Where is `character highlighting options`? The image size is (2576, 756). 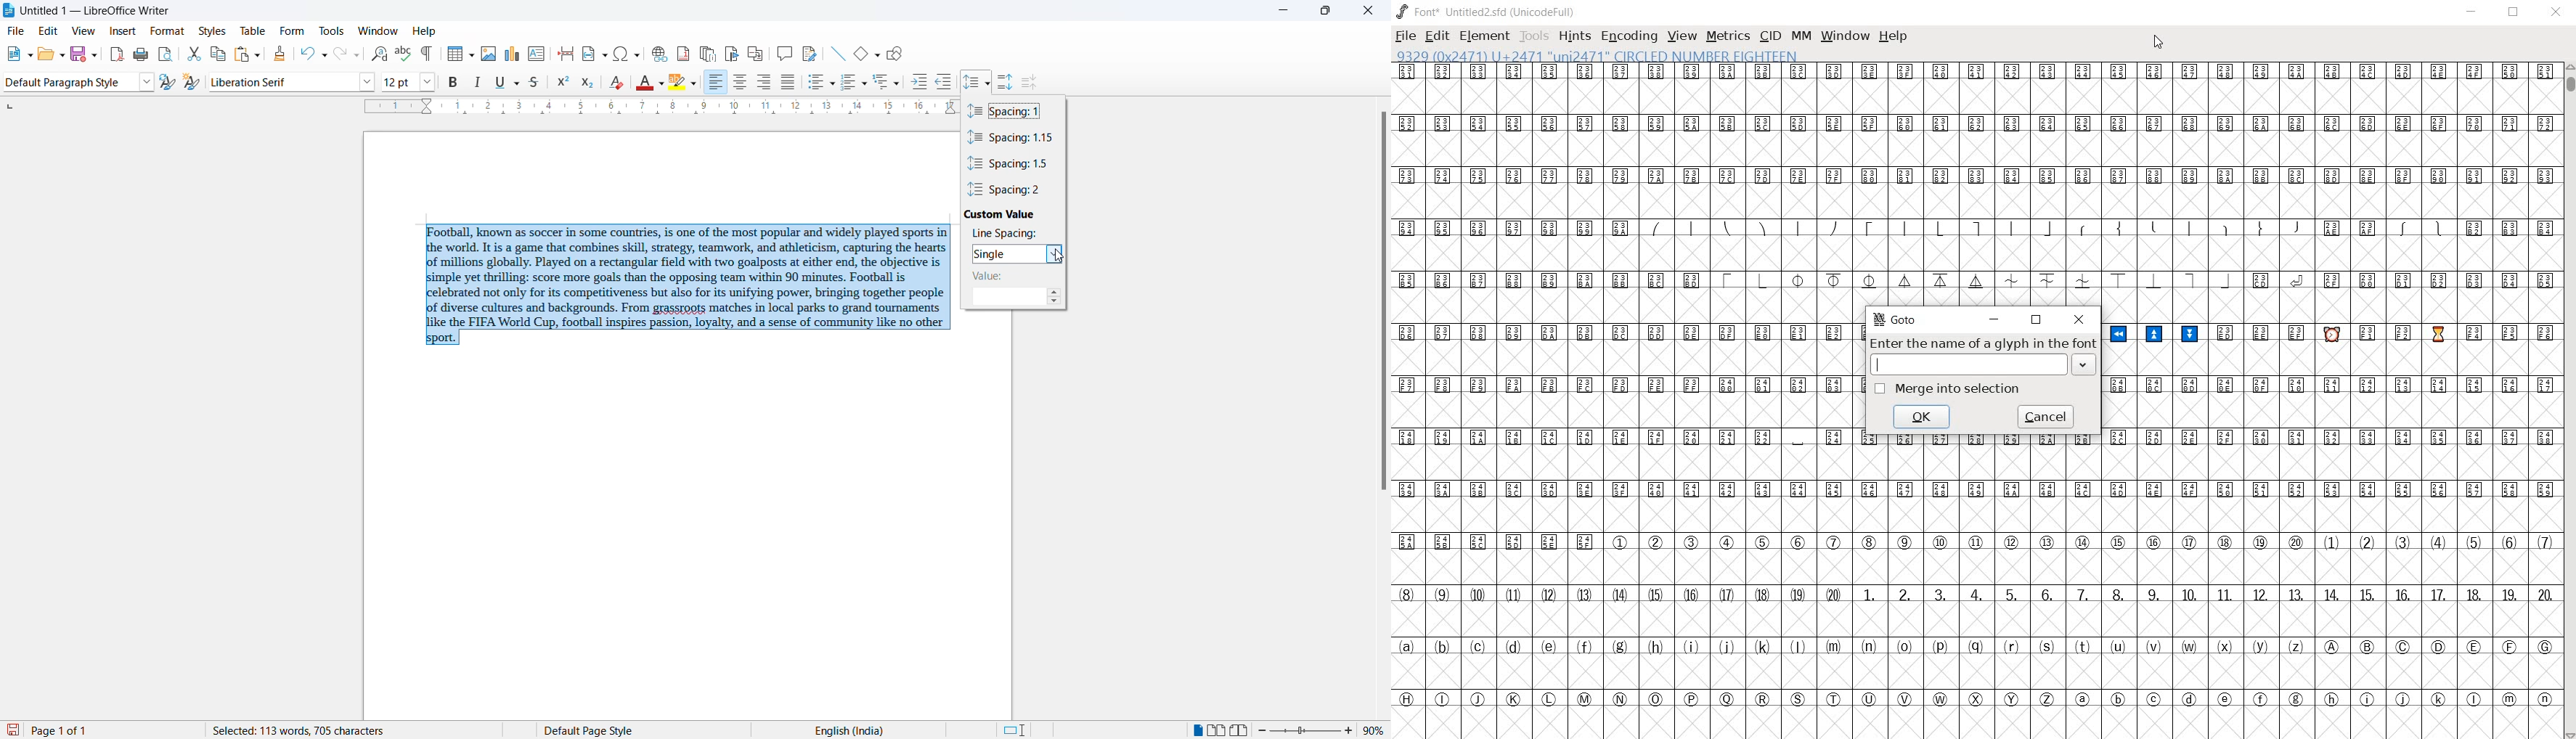
character highlighting options is located at coordinates (695, 83).